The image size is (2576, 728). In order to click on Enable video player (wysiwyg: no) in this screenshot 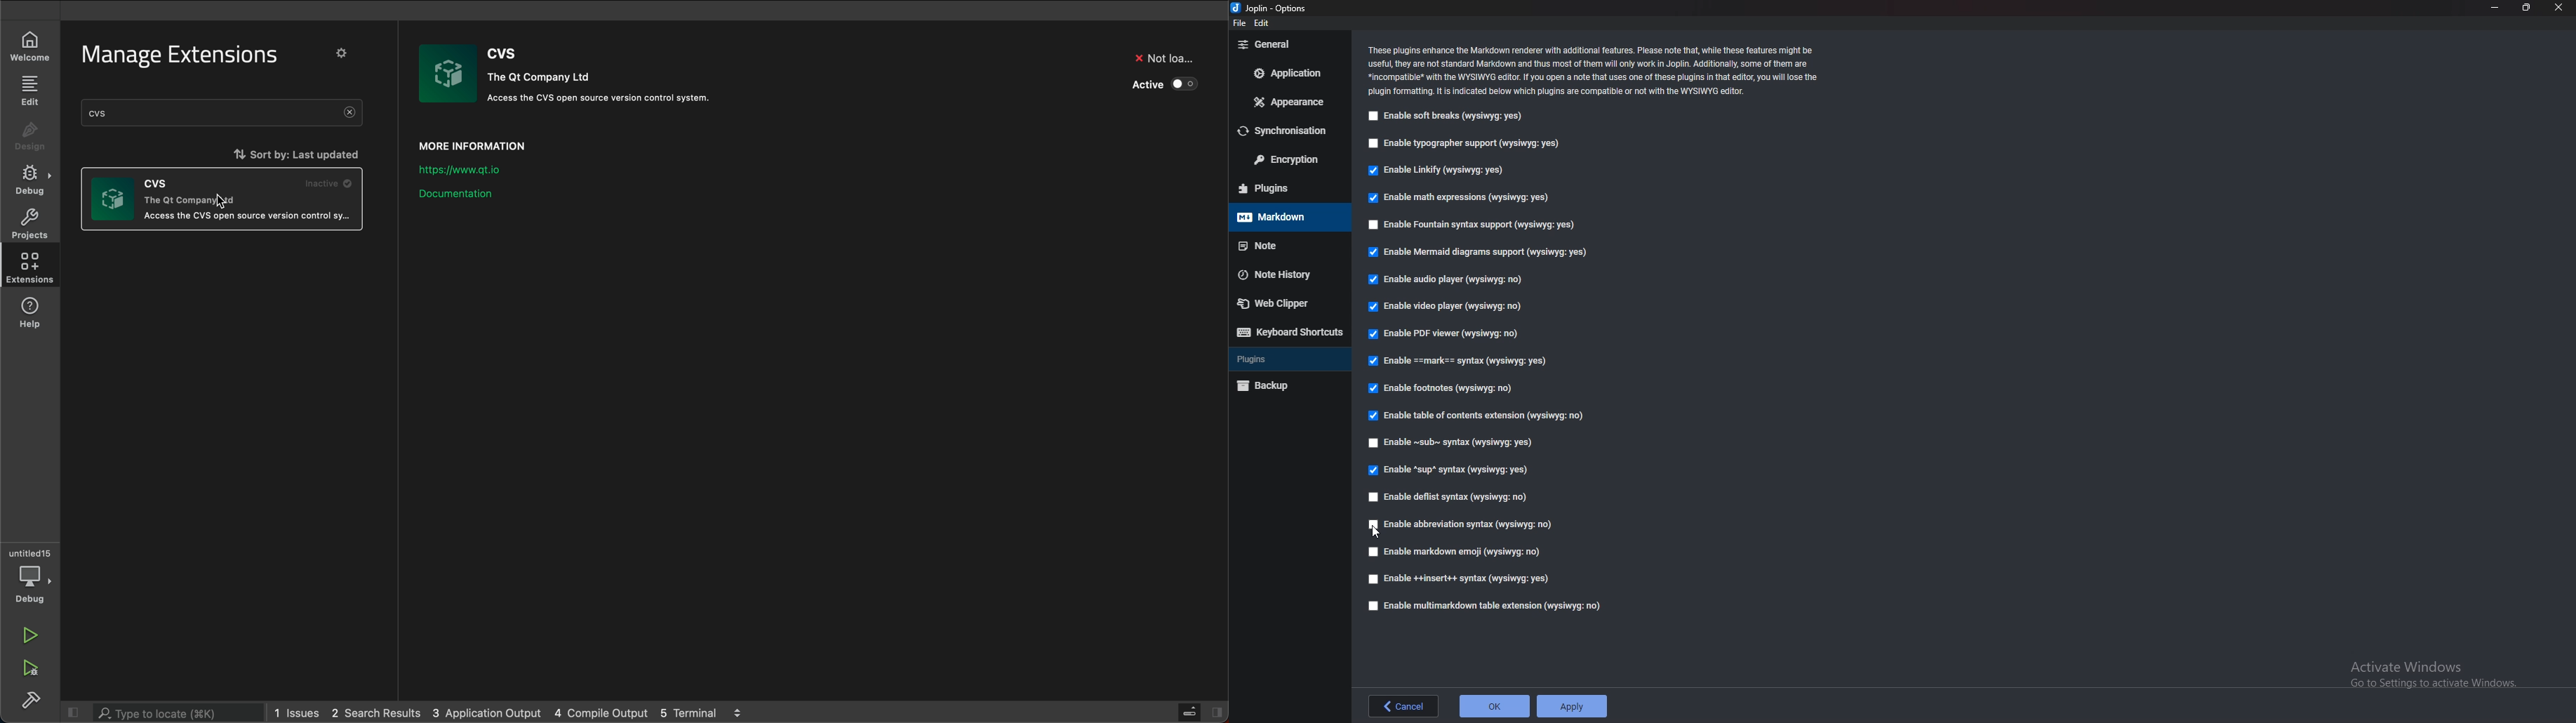, I will do `click(1450, 305)`.